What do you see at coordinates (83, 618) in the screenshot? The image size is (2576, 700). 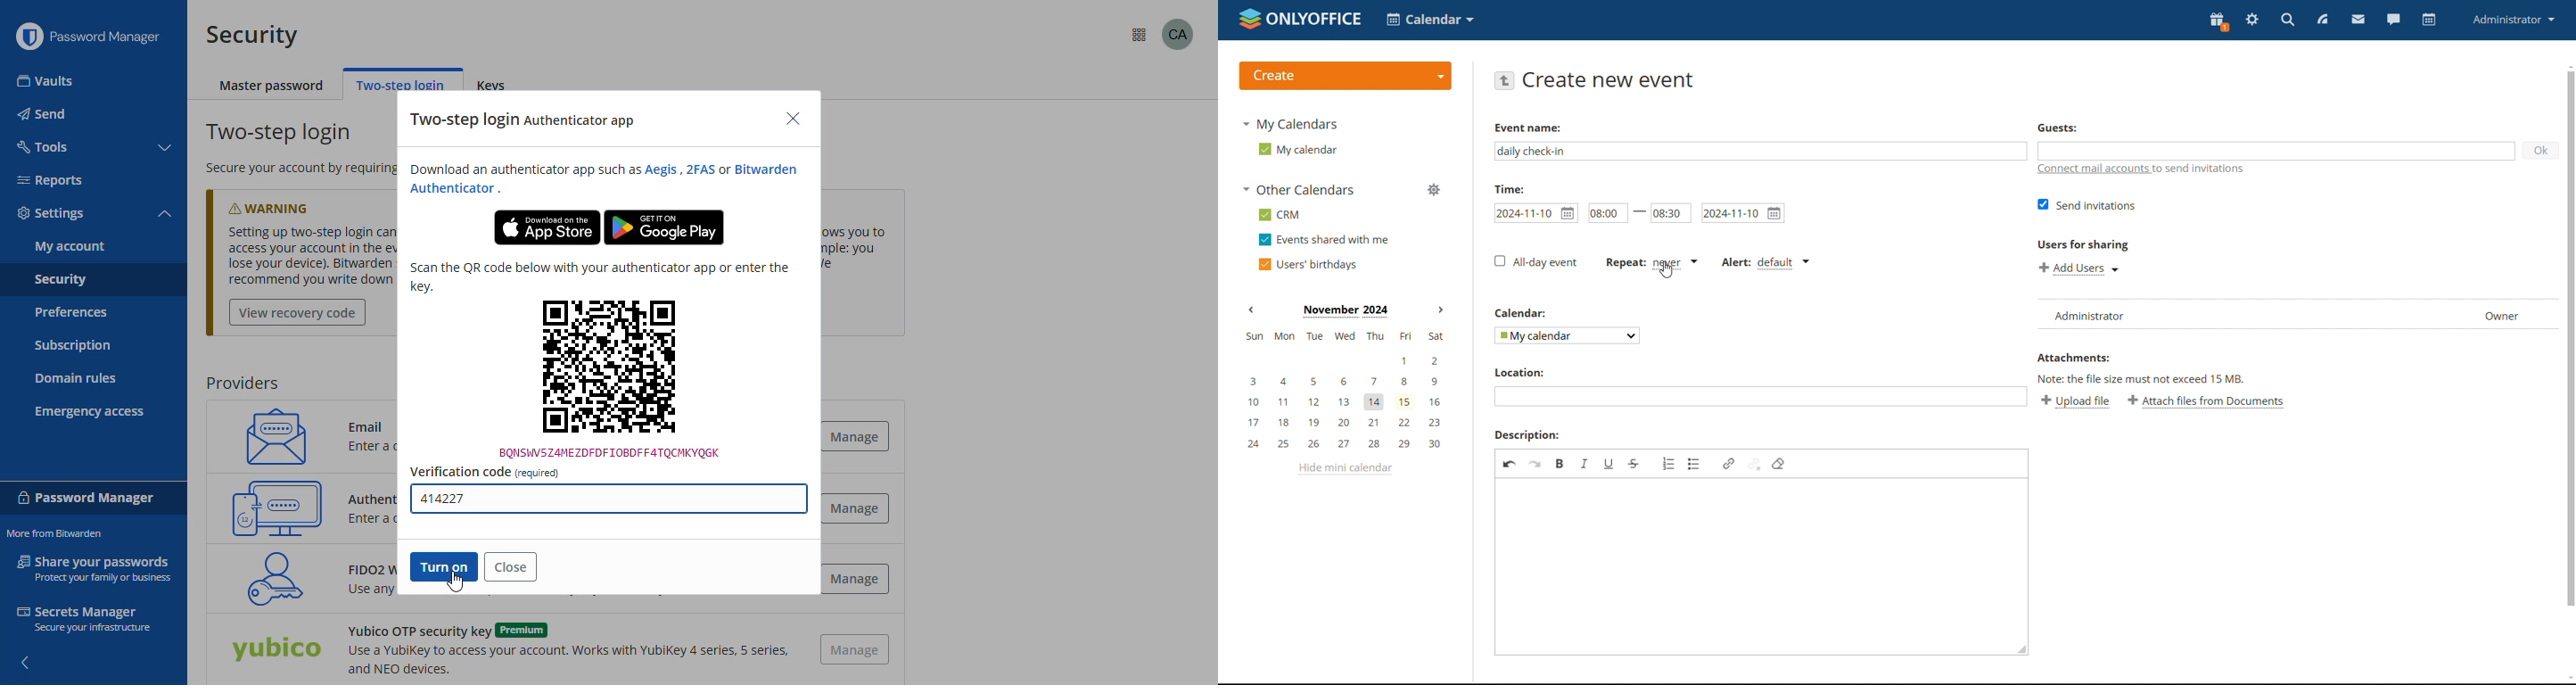 I see `secrets manager` at bounding box center [83, 618].